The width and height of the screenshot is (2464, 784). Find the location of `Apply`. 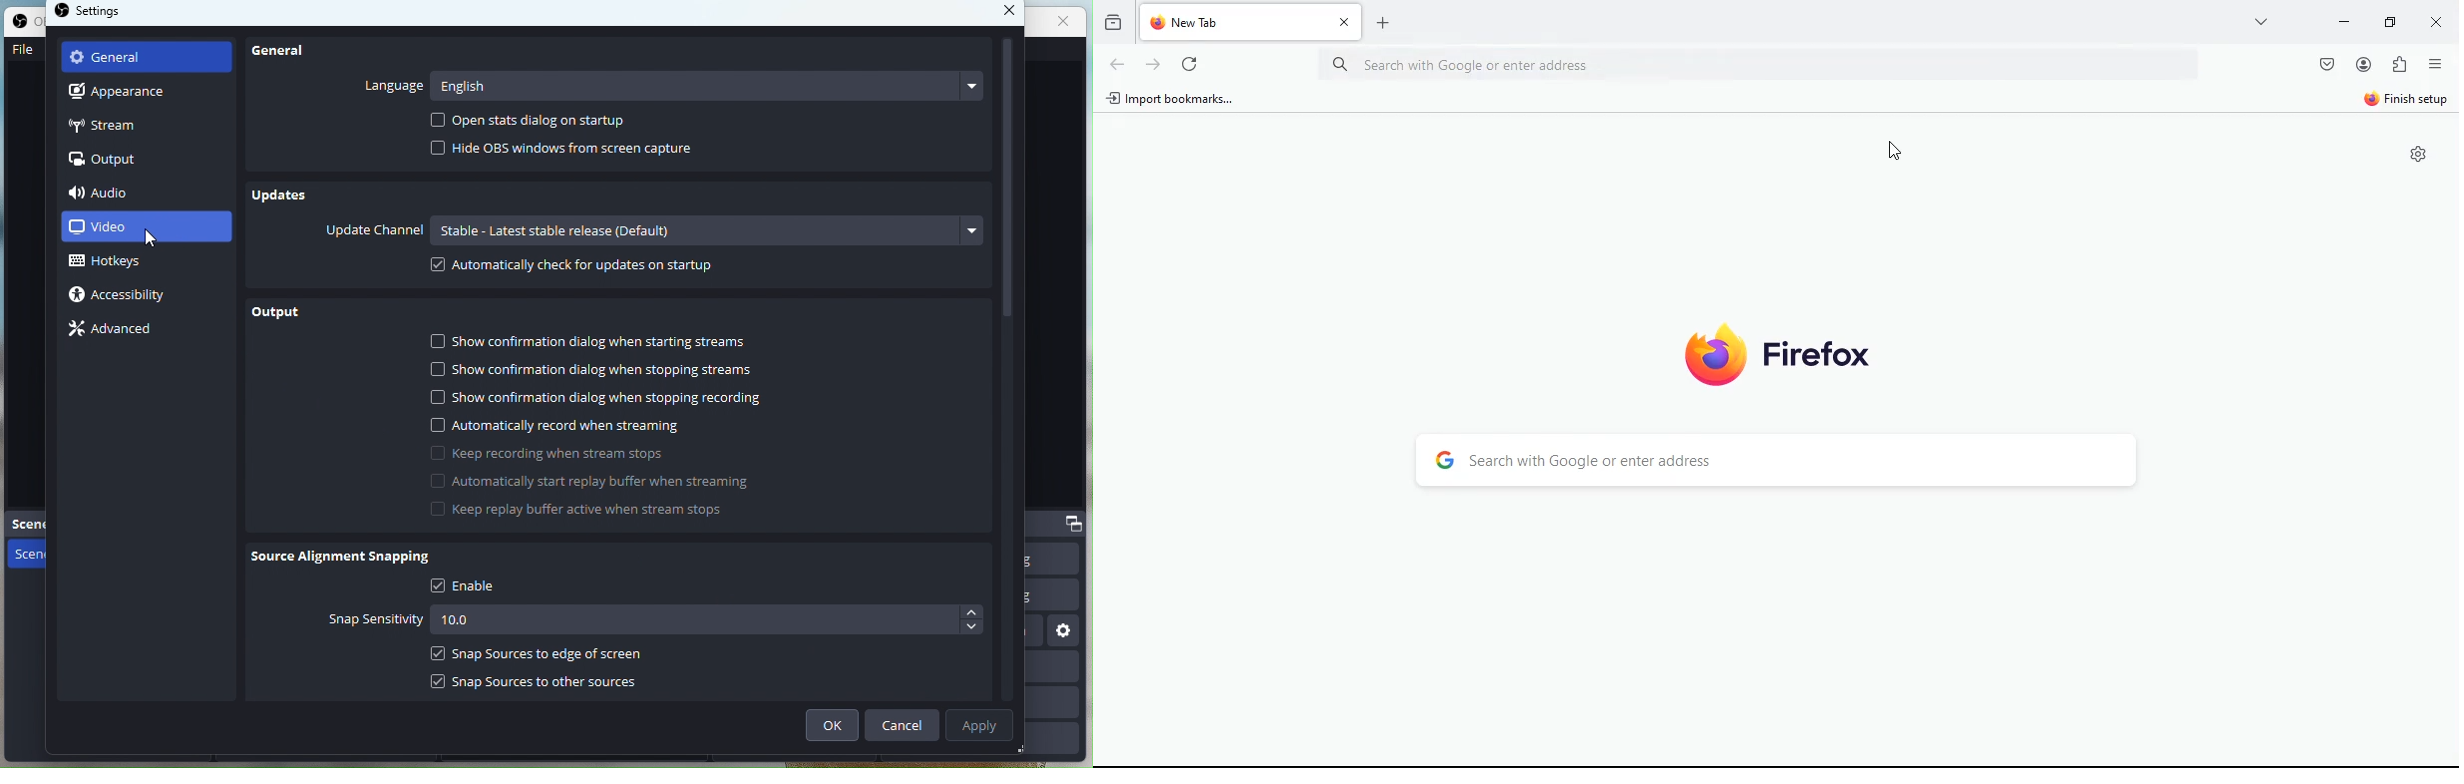

Apply is located at coordinates (980, 727).